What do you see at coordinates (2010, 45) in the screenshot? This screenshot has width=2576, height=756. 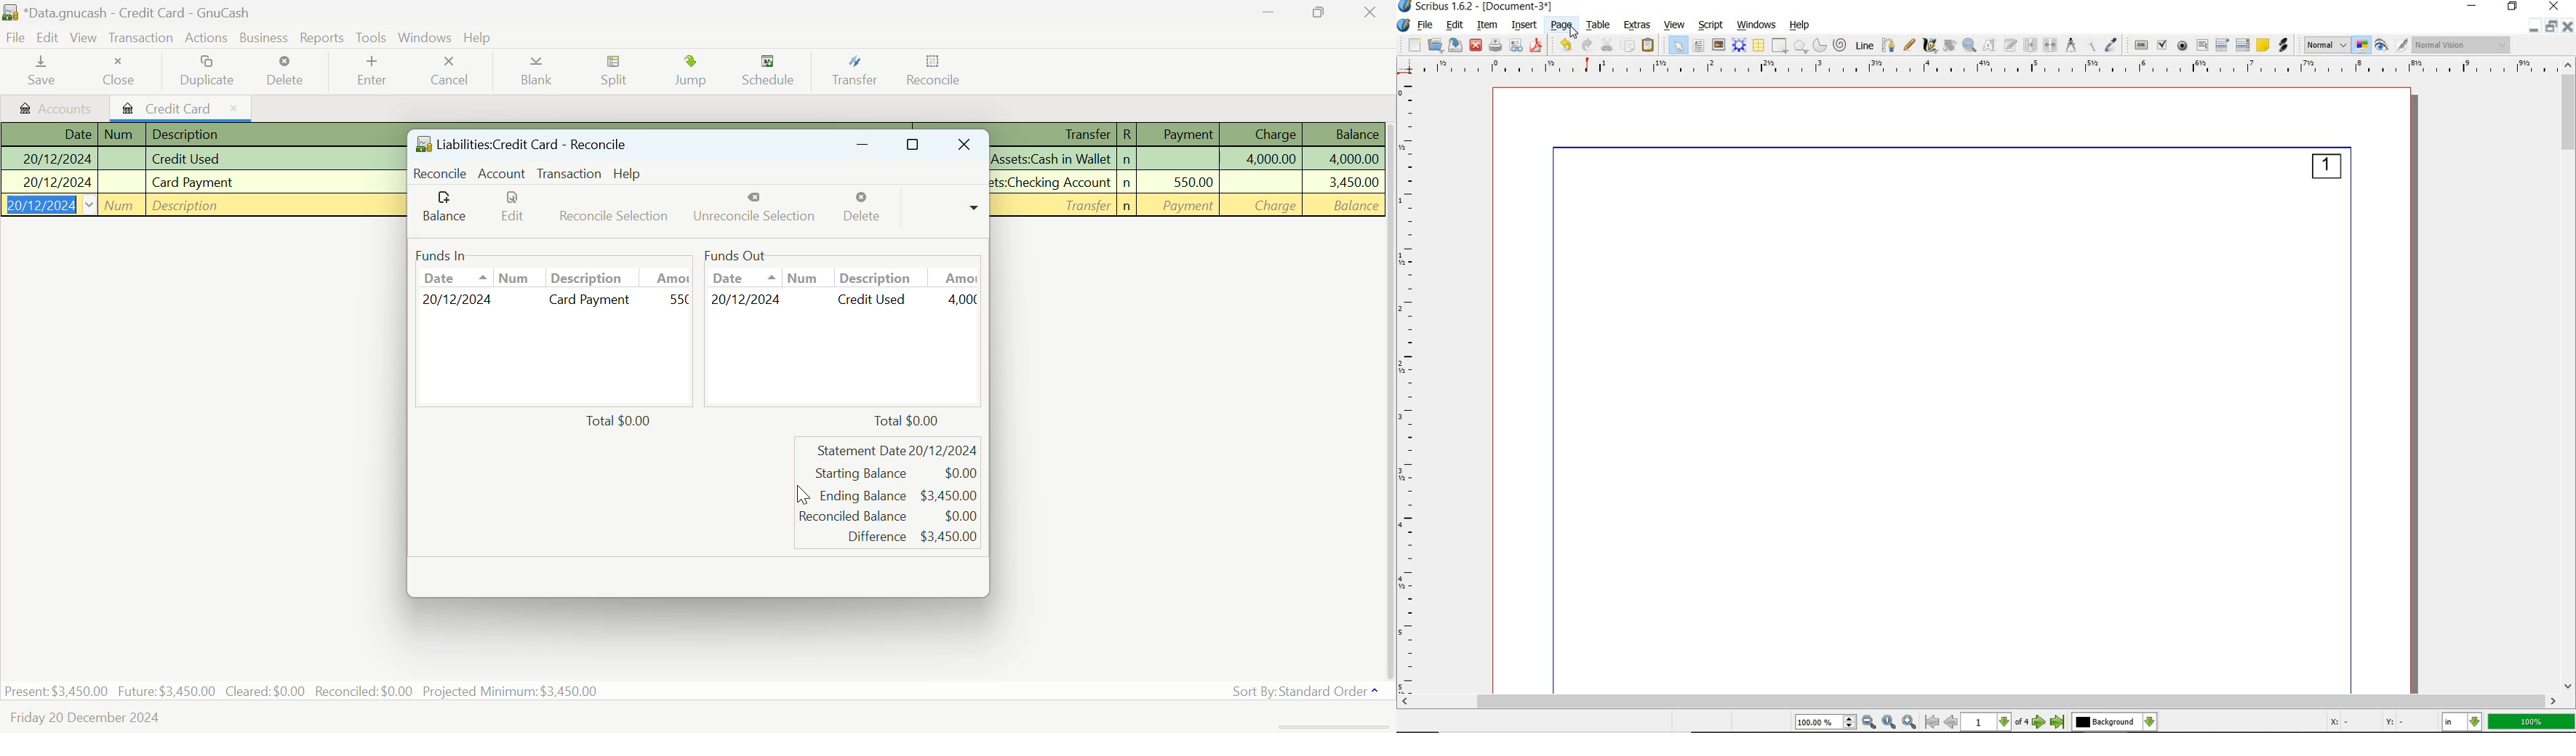 I see `edit text with story editor` at bounding box center [2010, 45].